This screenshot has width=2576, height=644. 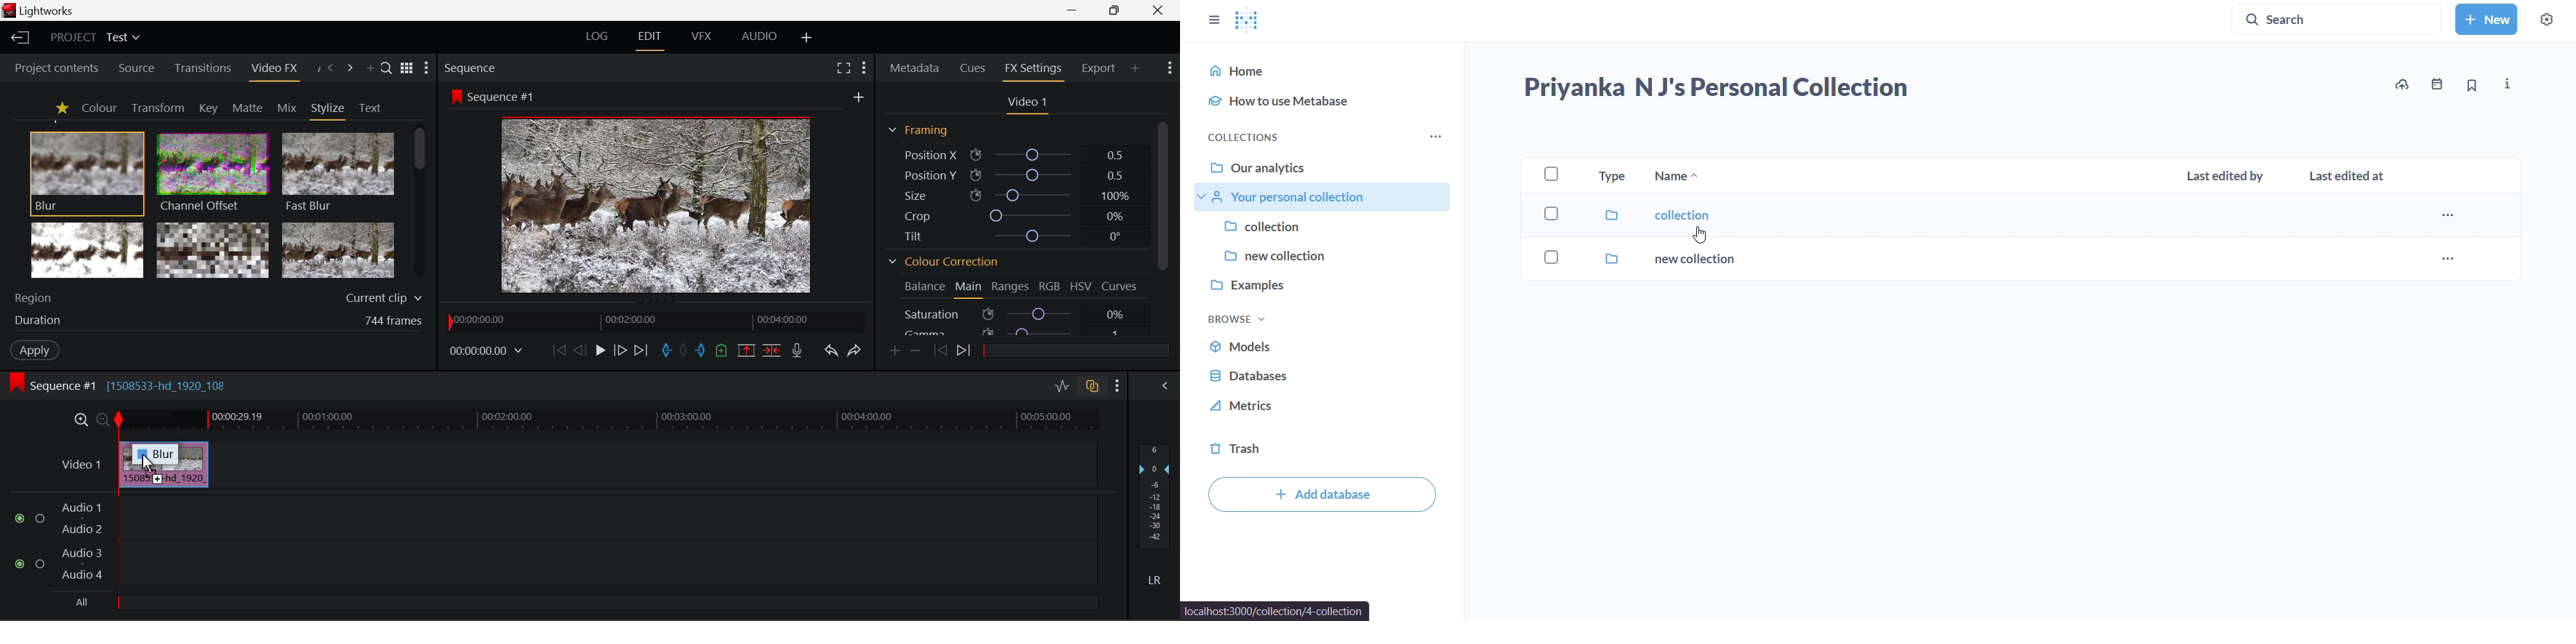 What do you see at coordinates (1437, 136) in the screenshot?
I see `more` at bounding box center [1437, 136].